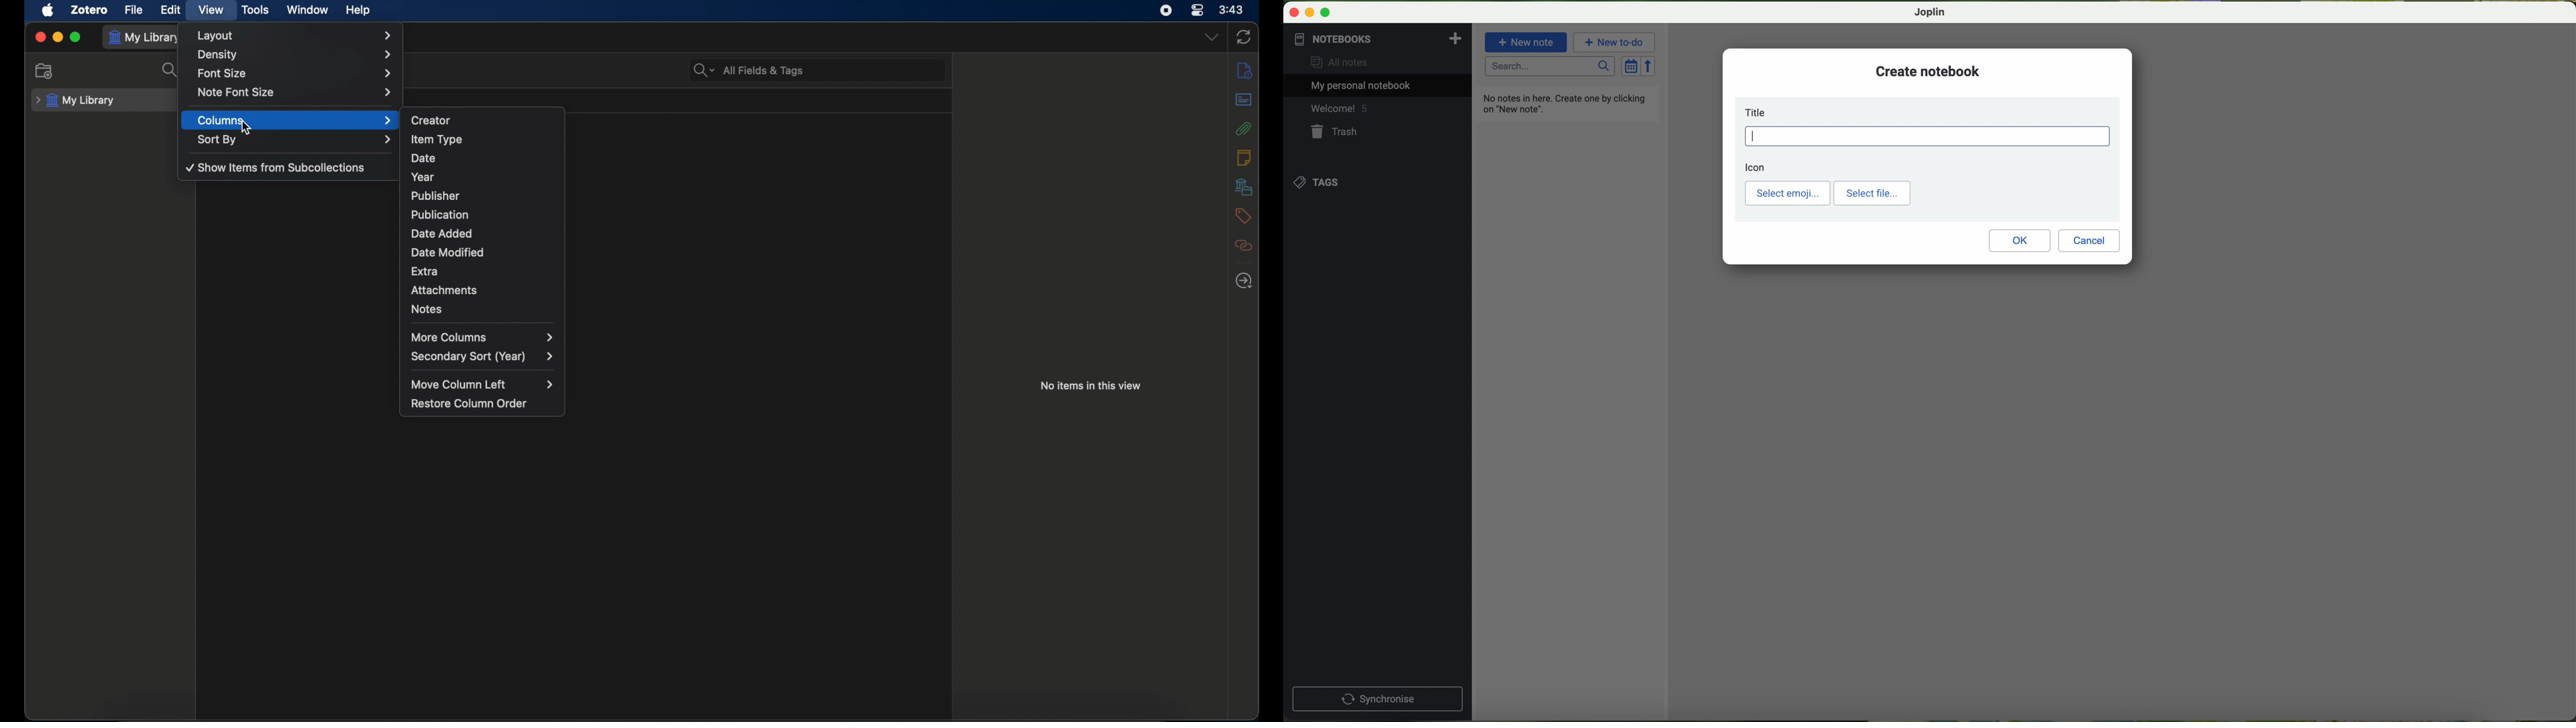 This screenshot has width=2576, height=728. I want to click on no notes in here. create one by clicking new note, so click(1567, 103).